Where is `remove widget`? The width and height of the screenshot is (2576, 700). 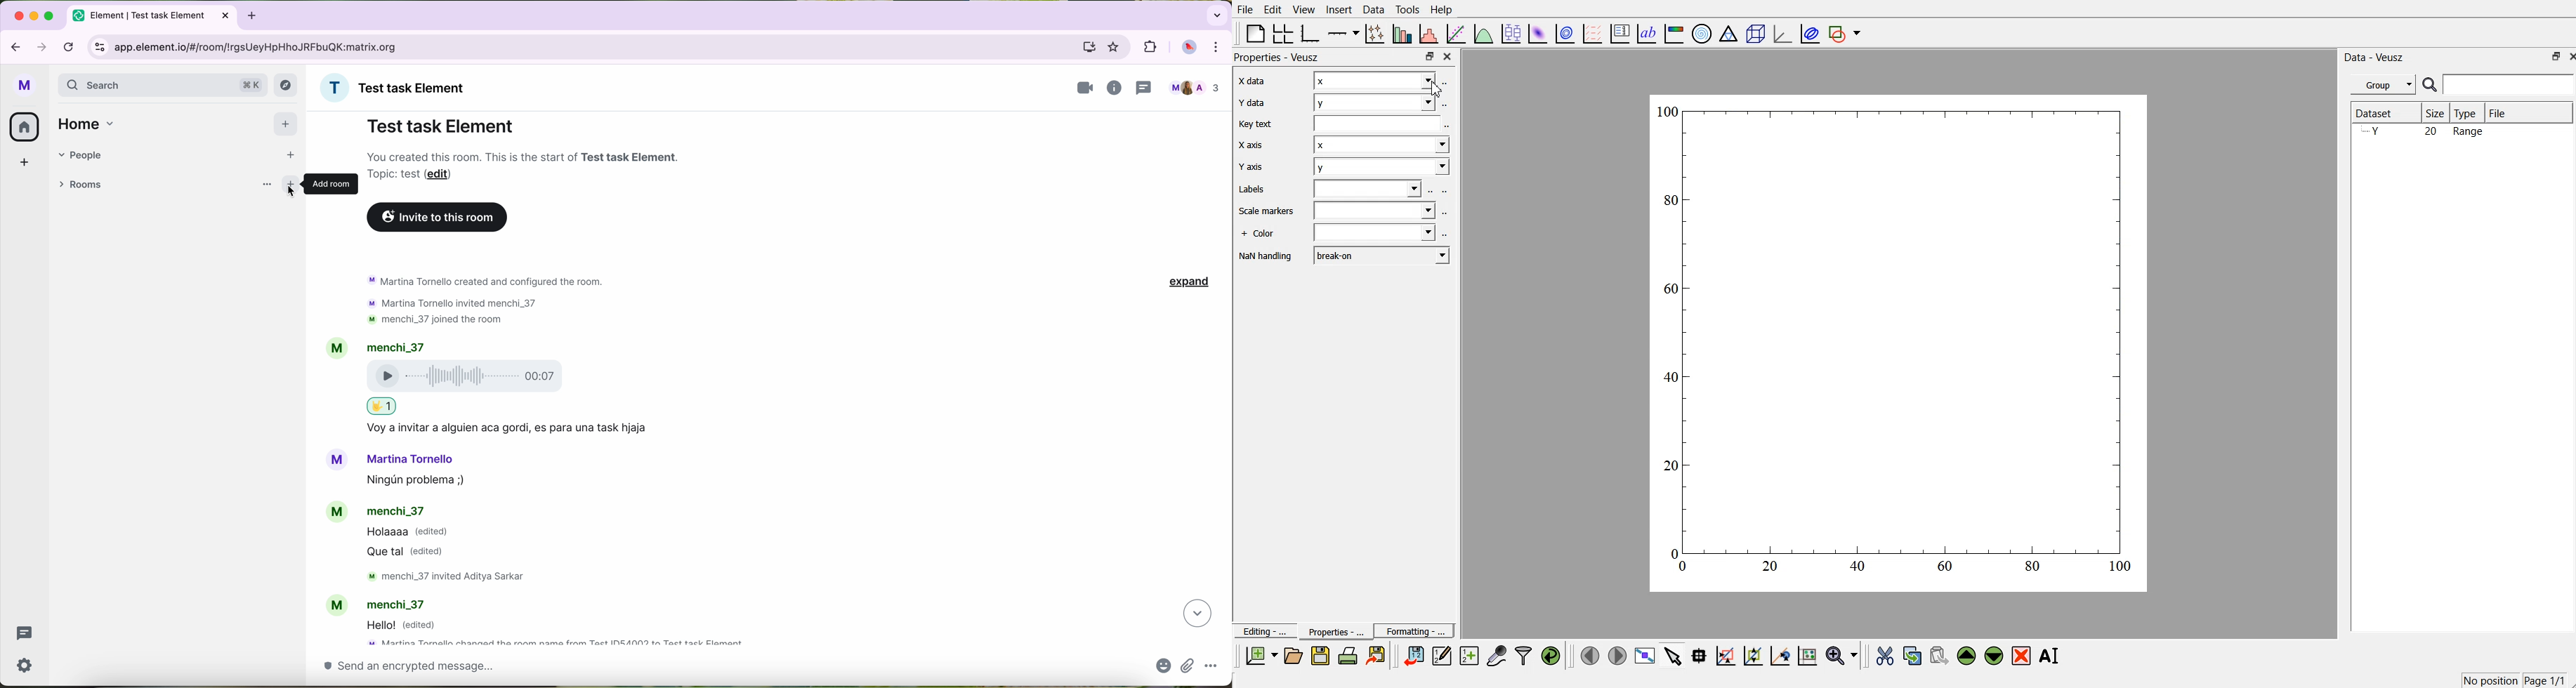
remove widget is located at coordinates (2021, 655).